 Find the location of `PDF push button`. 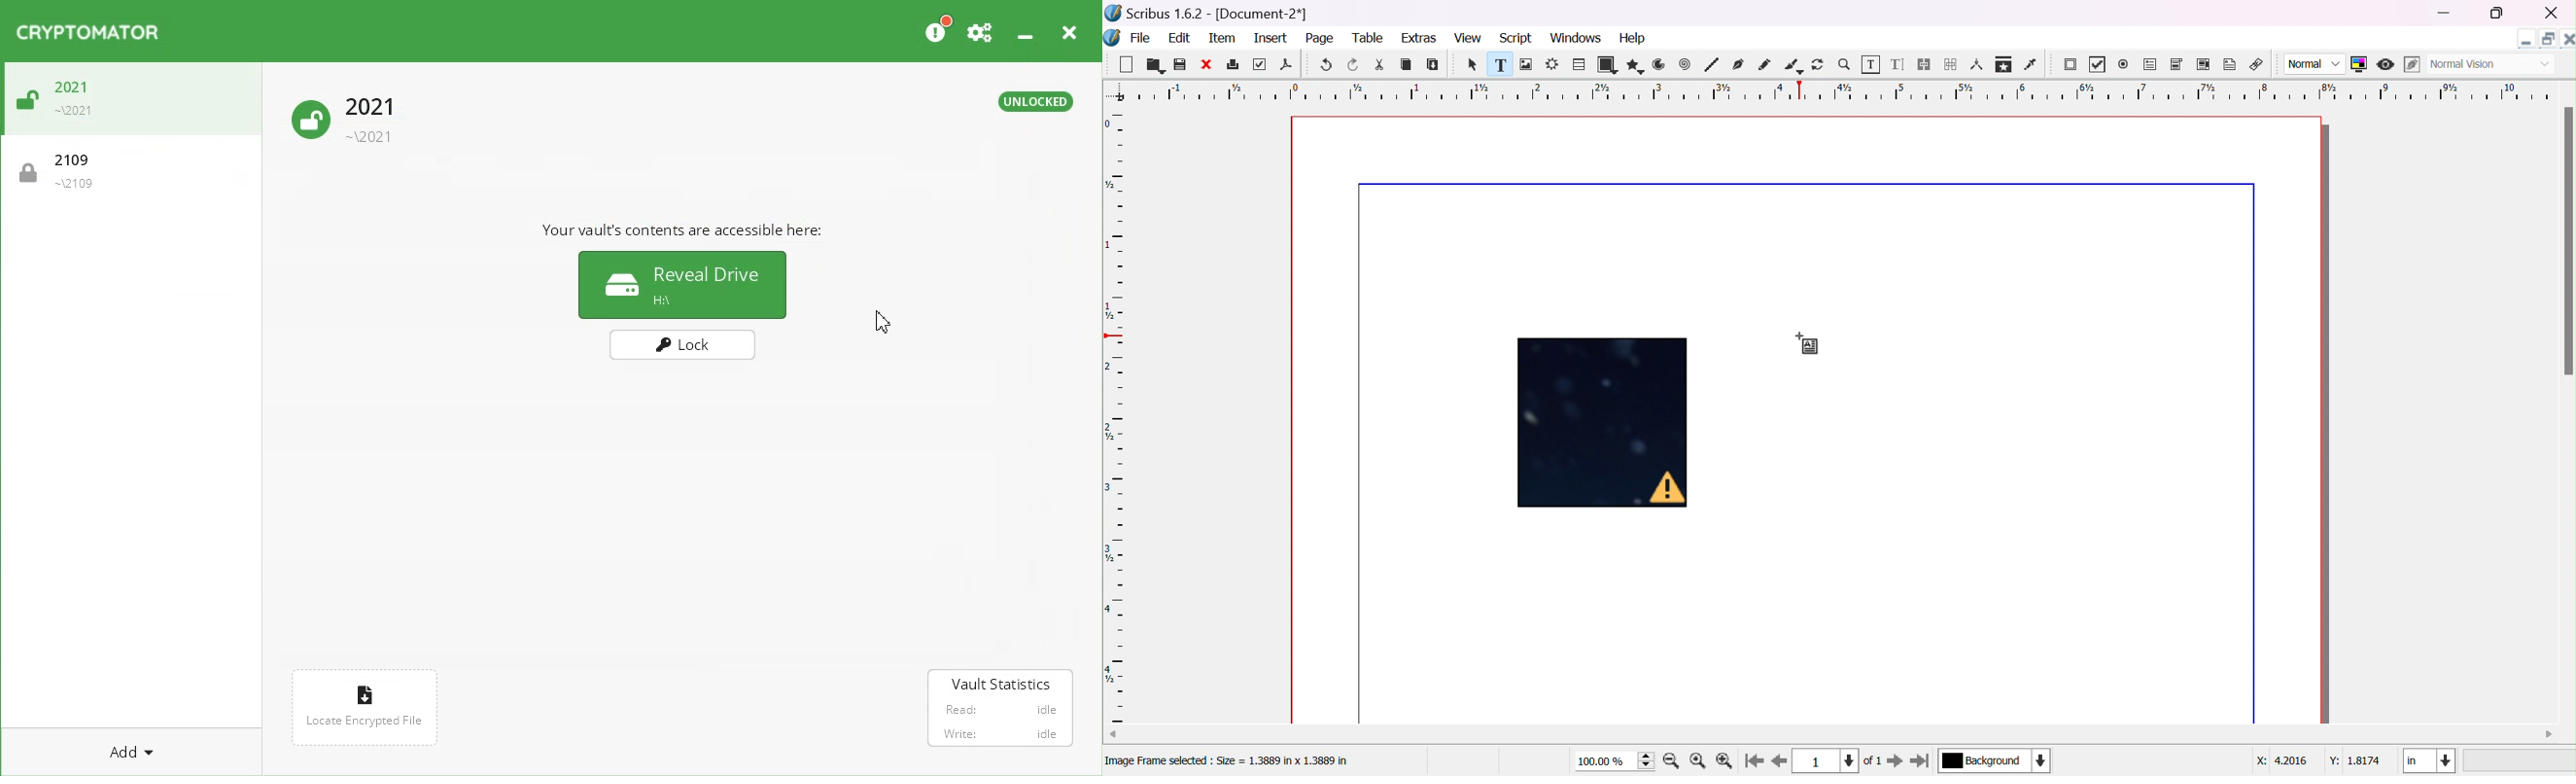

PDF push button is located at coordinates (2073, 66).